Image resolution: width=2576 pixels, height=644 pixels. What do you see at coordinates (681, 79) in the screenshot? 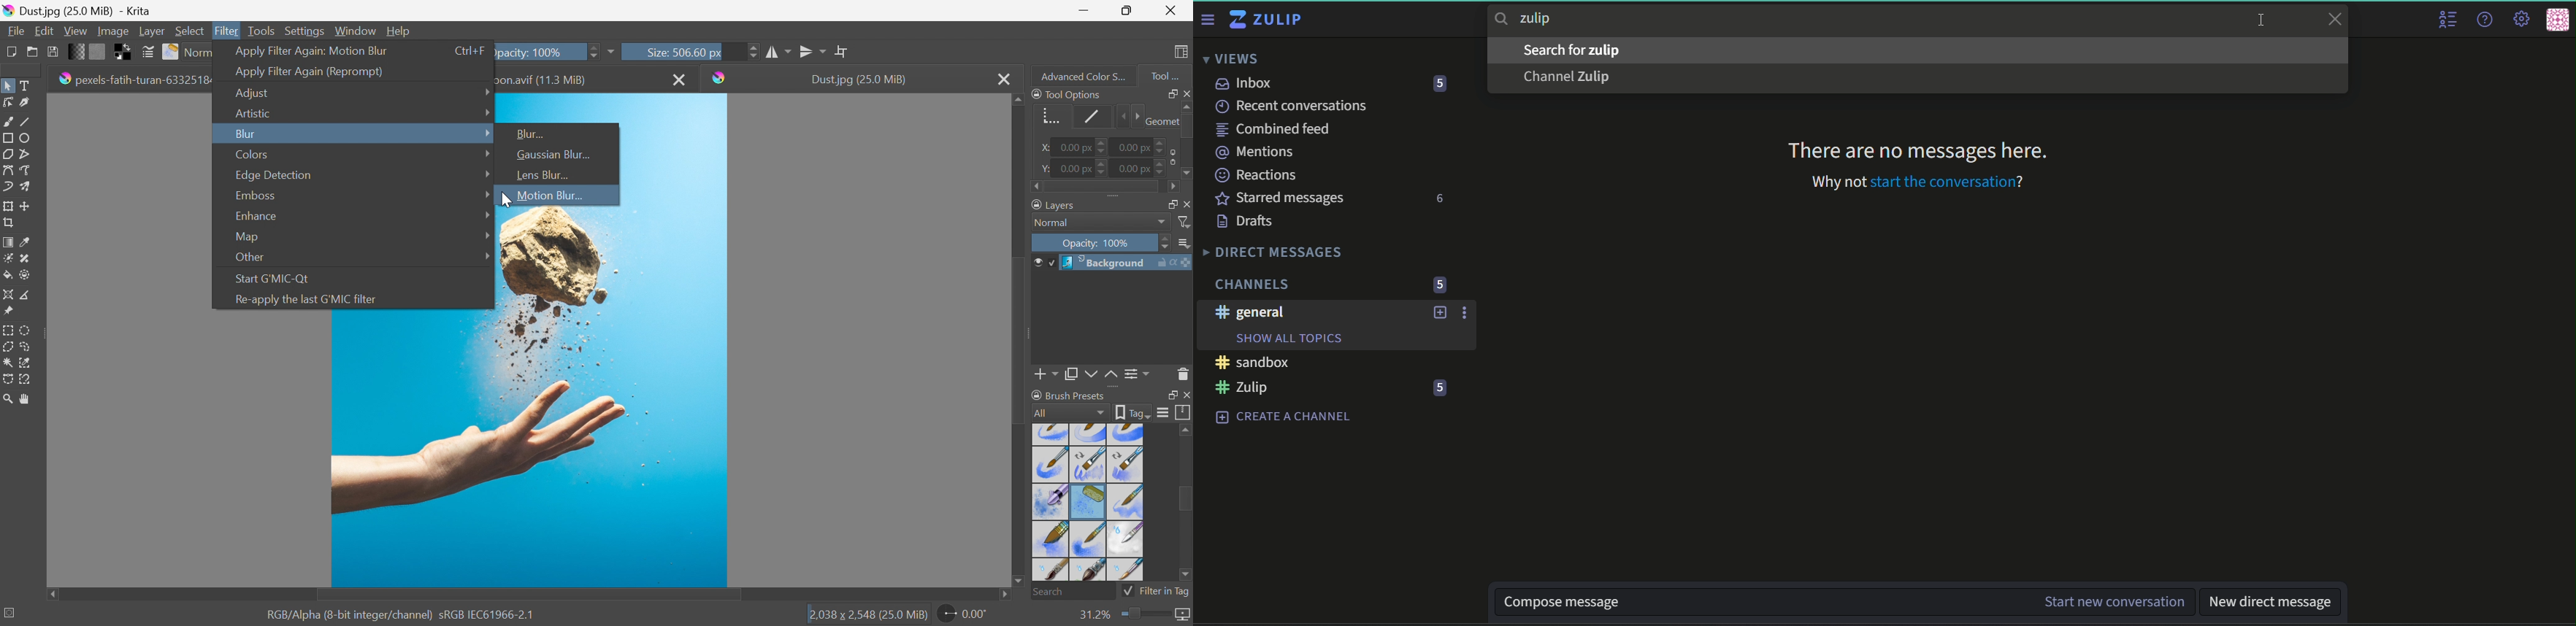
I see `Close` at bounding box center [681, 79].